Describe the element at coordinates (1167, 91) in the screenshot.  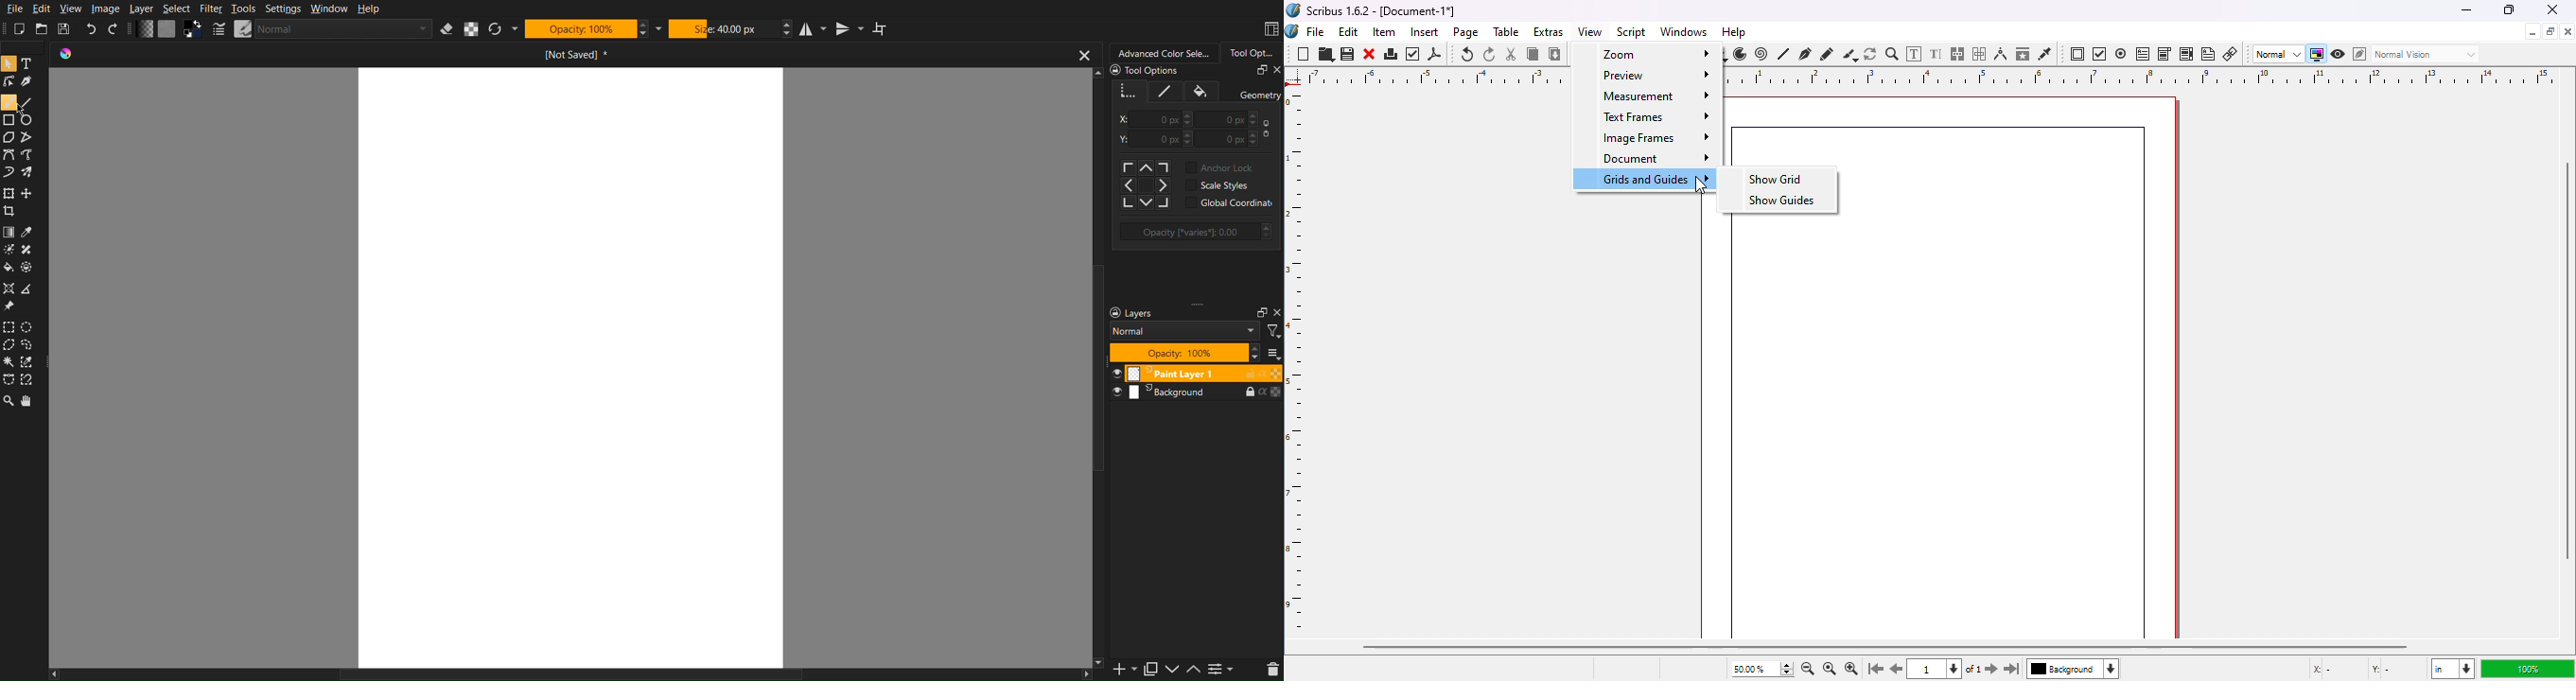
I see `Line` at that location.